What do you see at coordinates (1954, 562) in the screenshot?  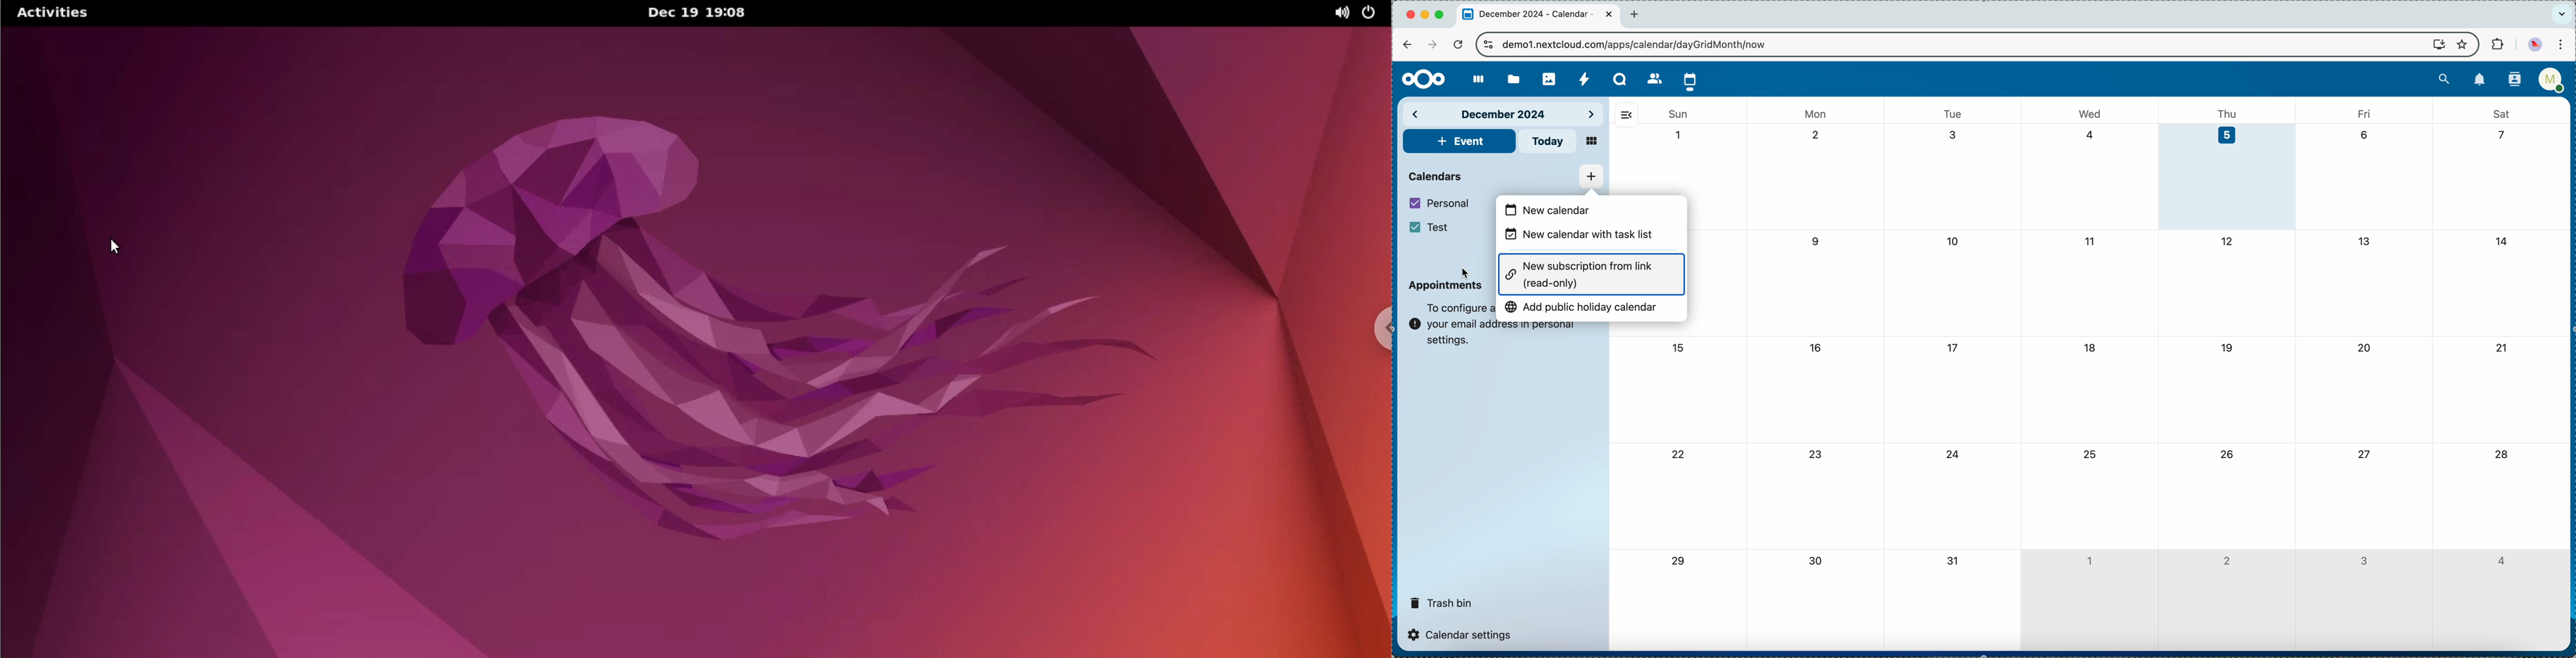 I see `31` at bounding box center [1954, 562].